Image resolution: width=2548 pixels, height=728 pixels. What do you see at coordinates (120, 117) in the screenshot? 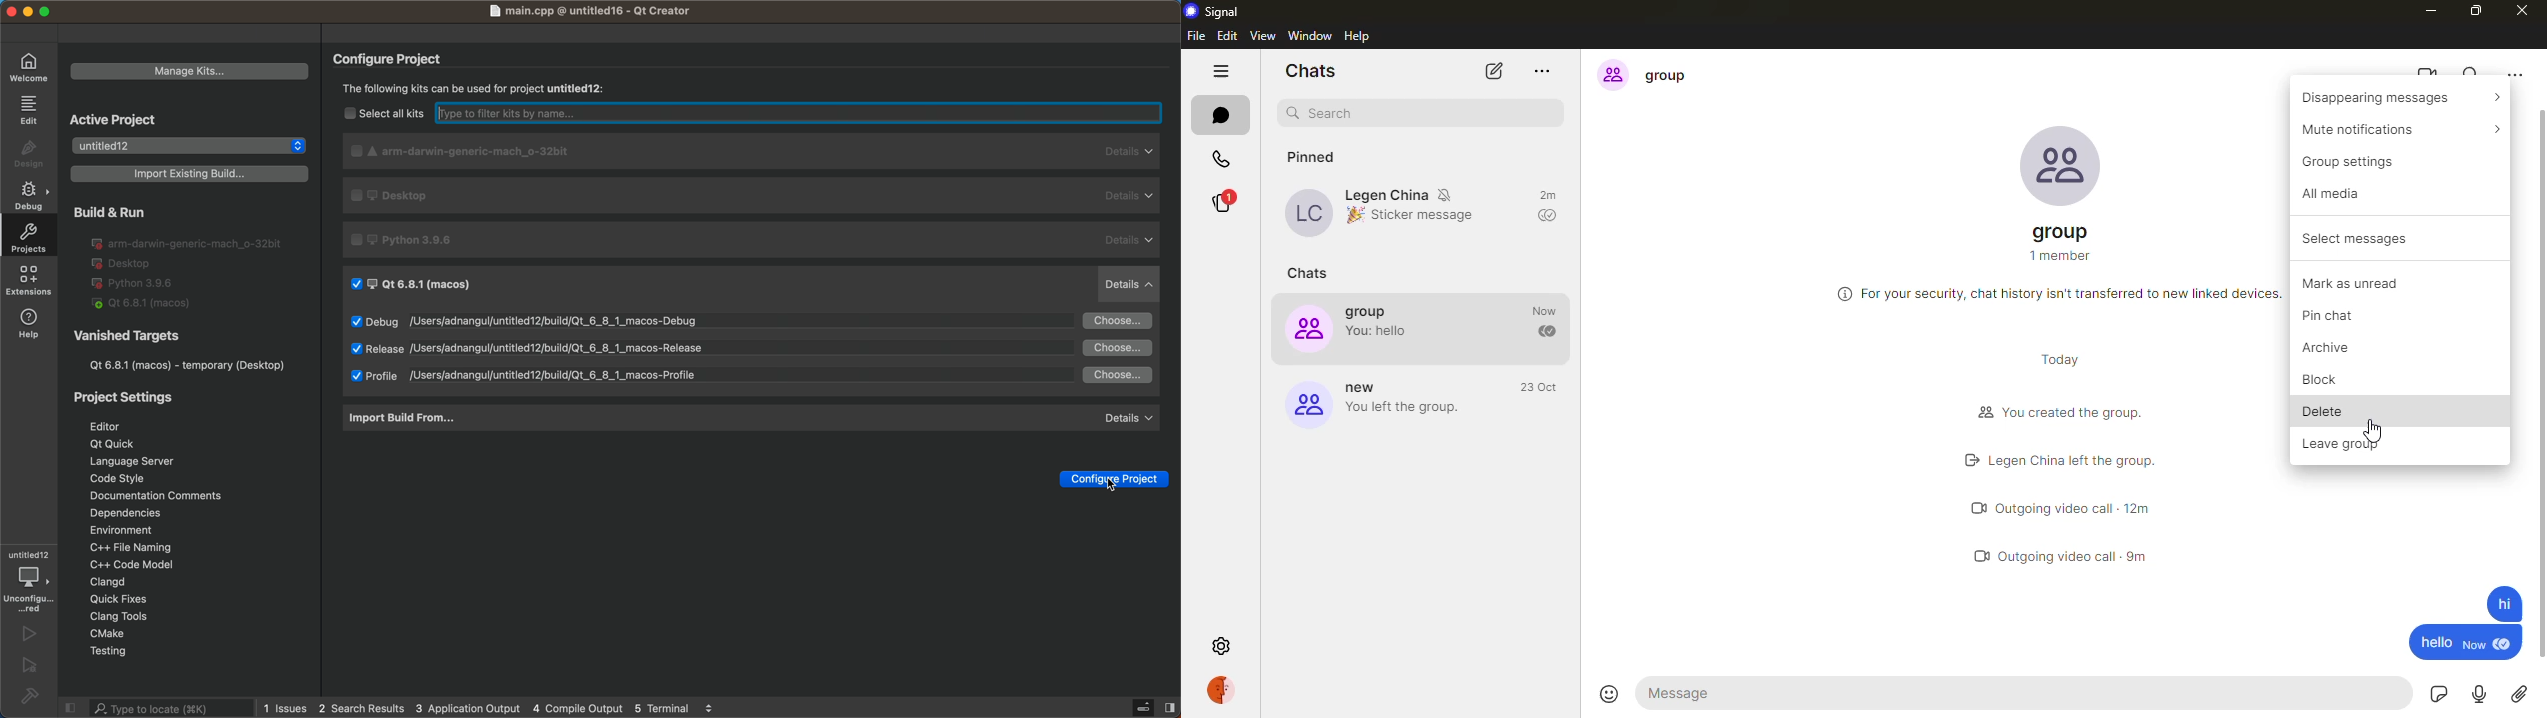
I see `active project` at bounding box center [120, 117].